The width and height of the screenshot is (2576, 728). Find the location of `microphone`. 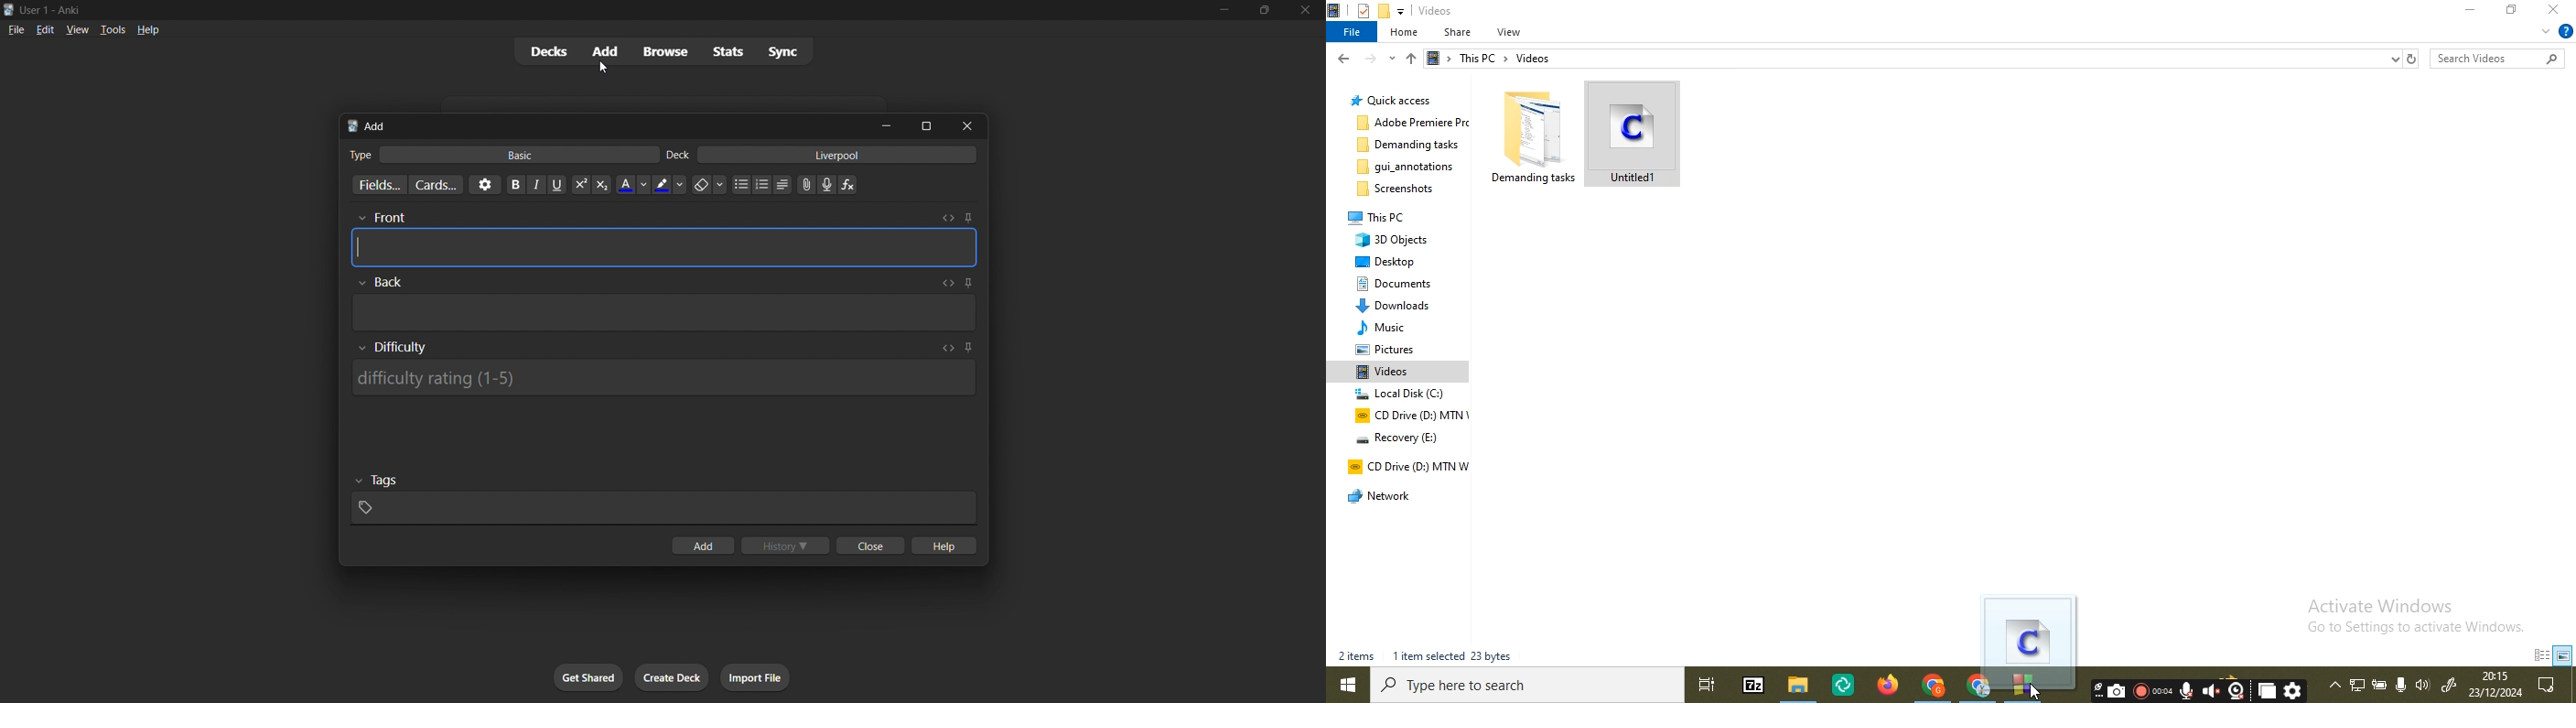

microphone is located at coordinates (828, 185).